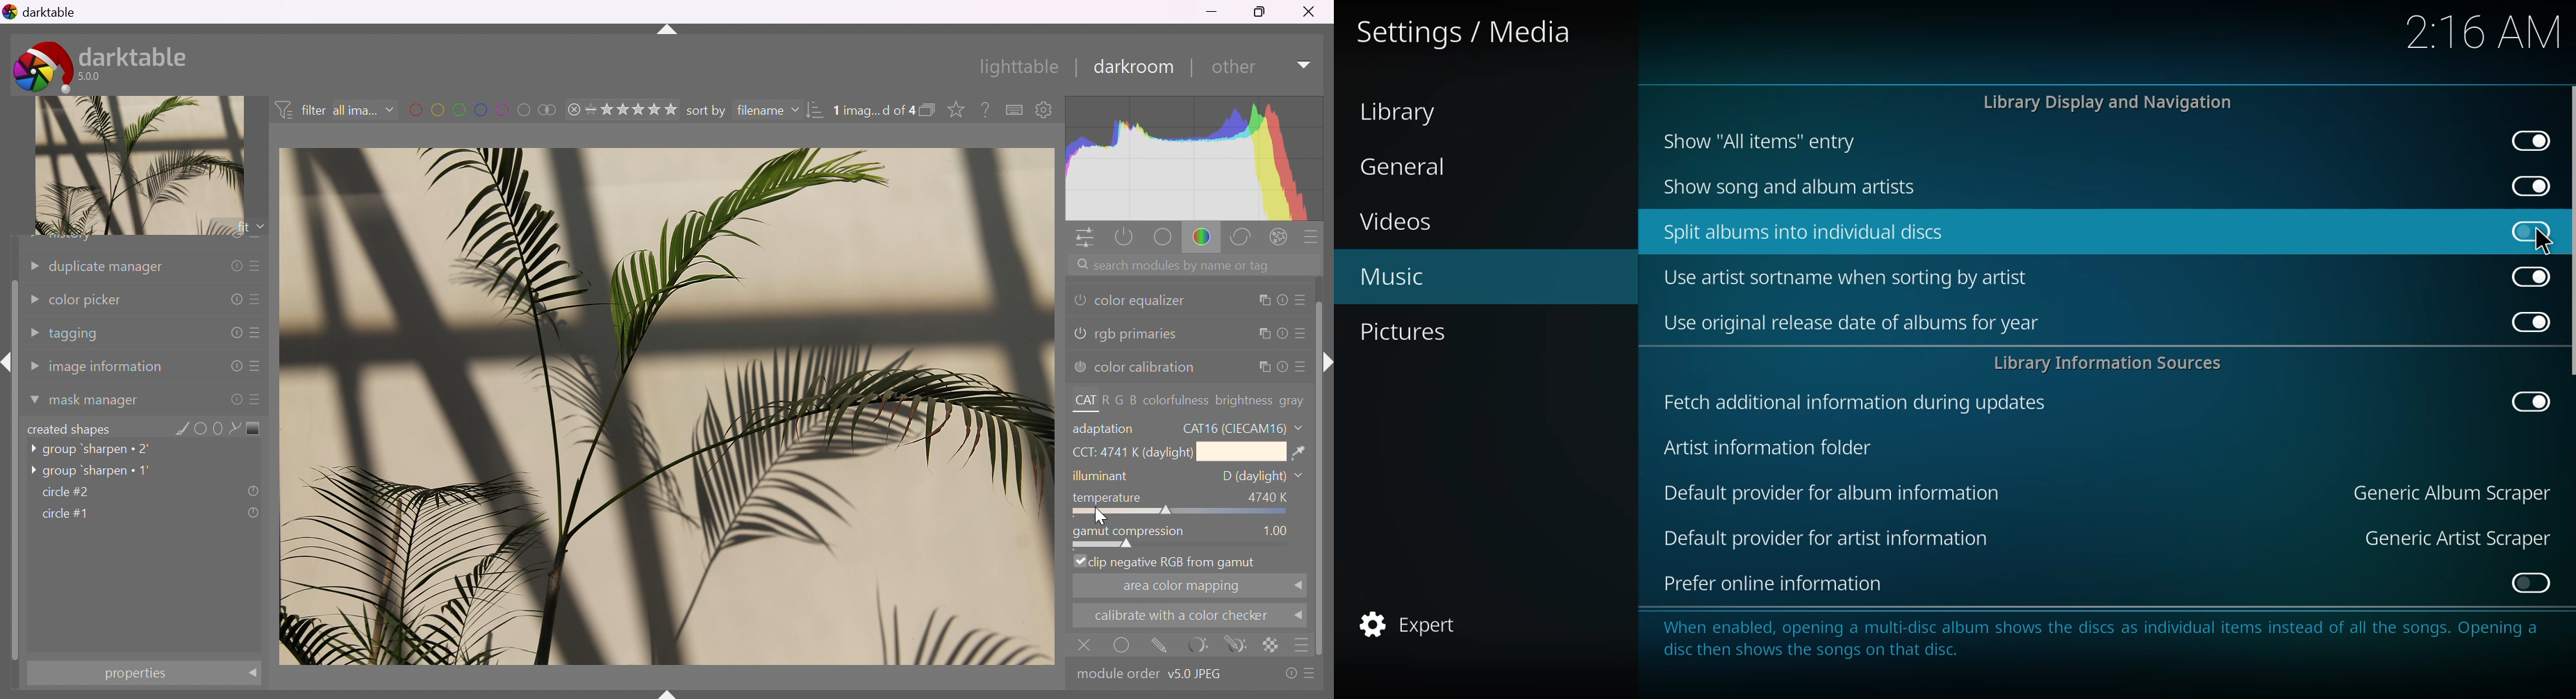  Describe the element at coordinates (1084, 238) in the screenshot. I see `quick access panel` at that location.